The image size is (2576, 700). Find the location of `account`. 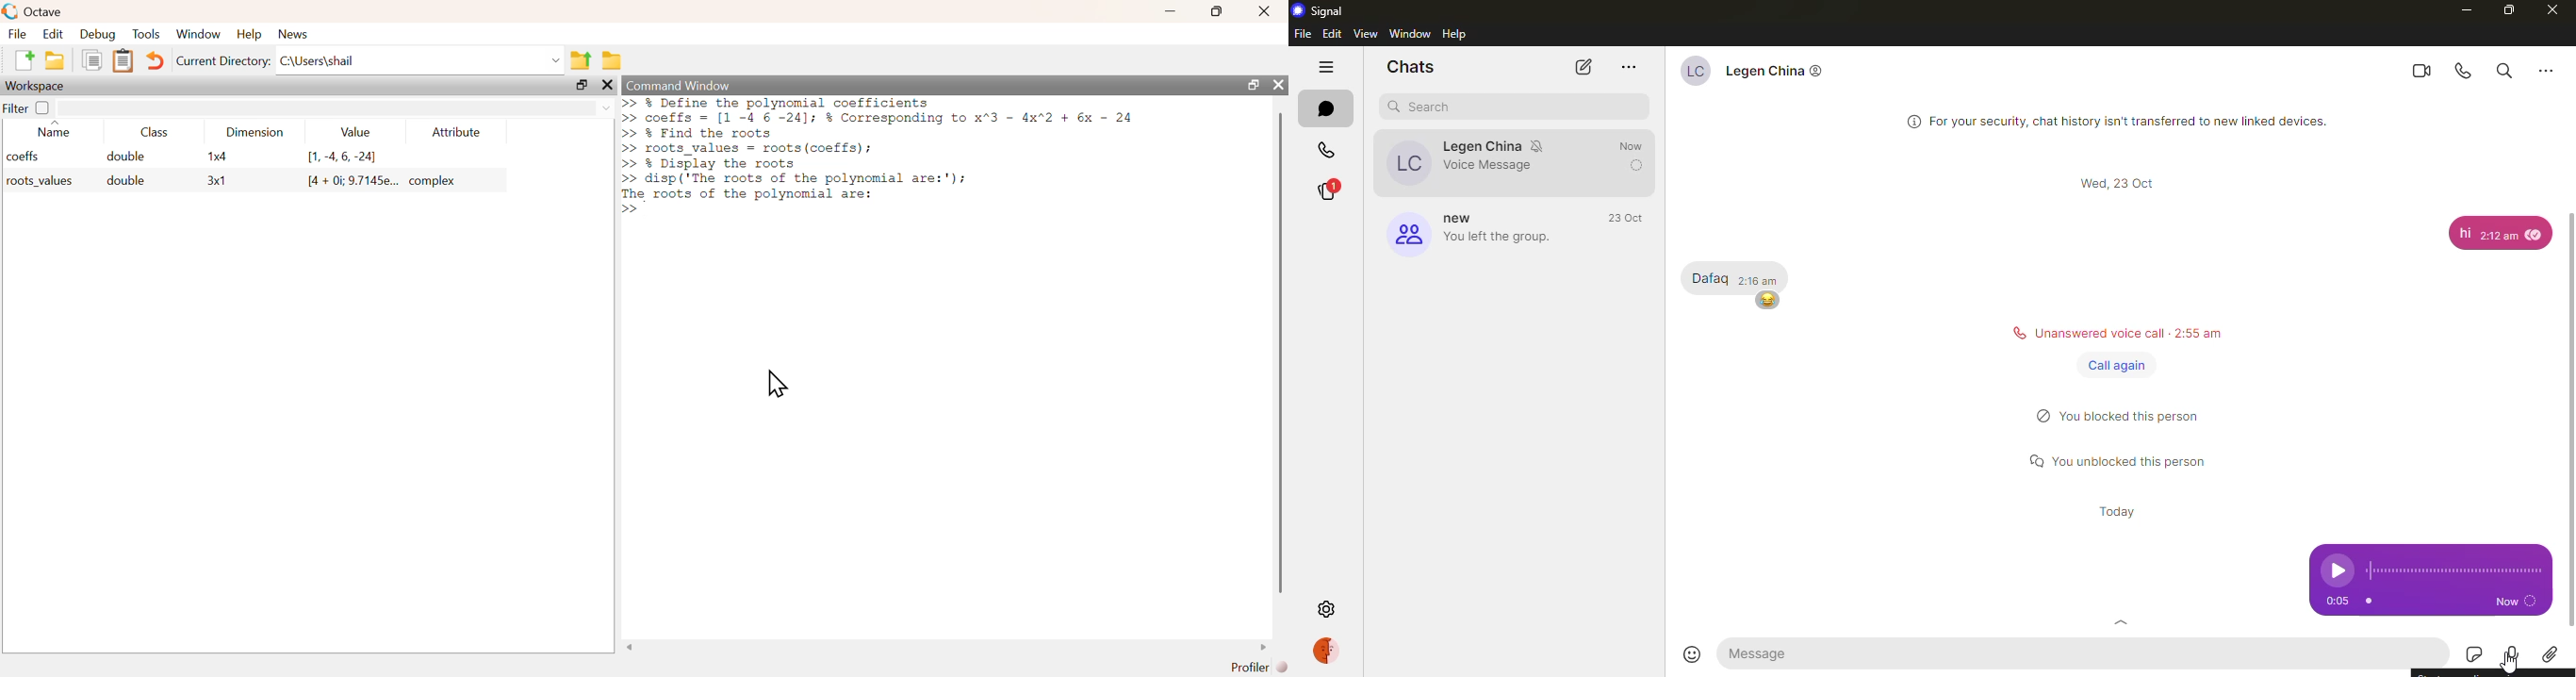

account is located at coordinates (1325, 651).